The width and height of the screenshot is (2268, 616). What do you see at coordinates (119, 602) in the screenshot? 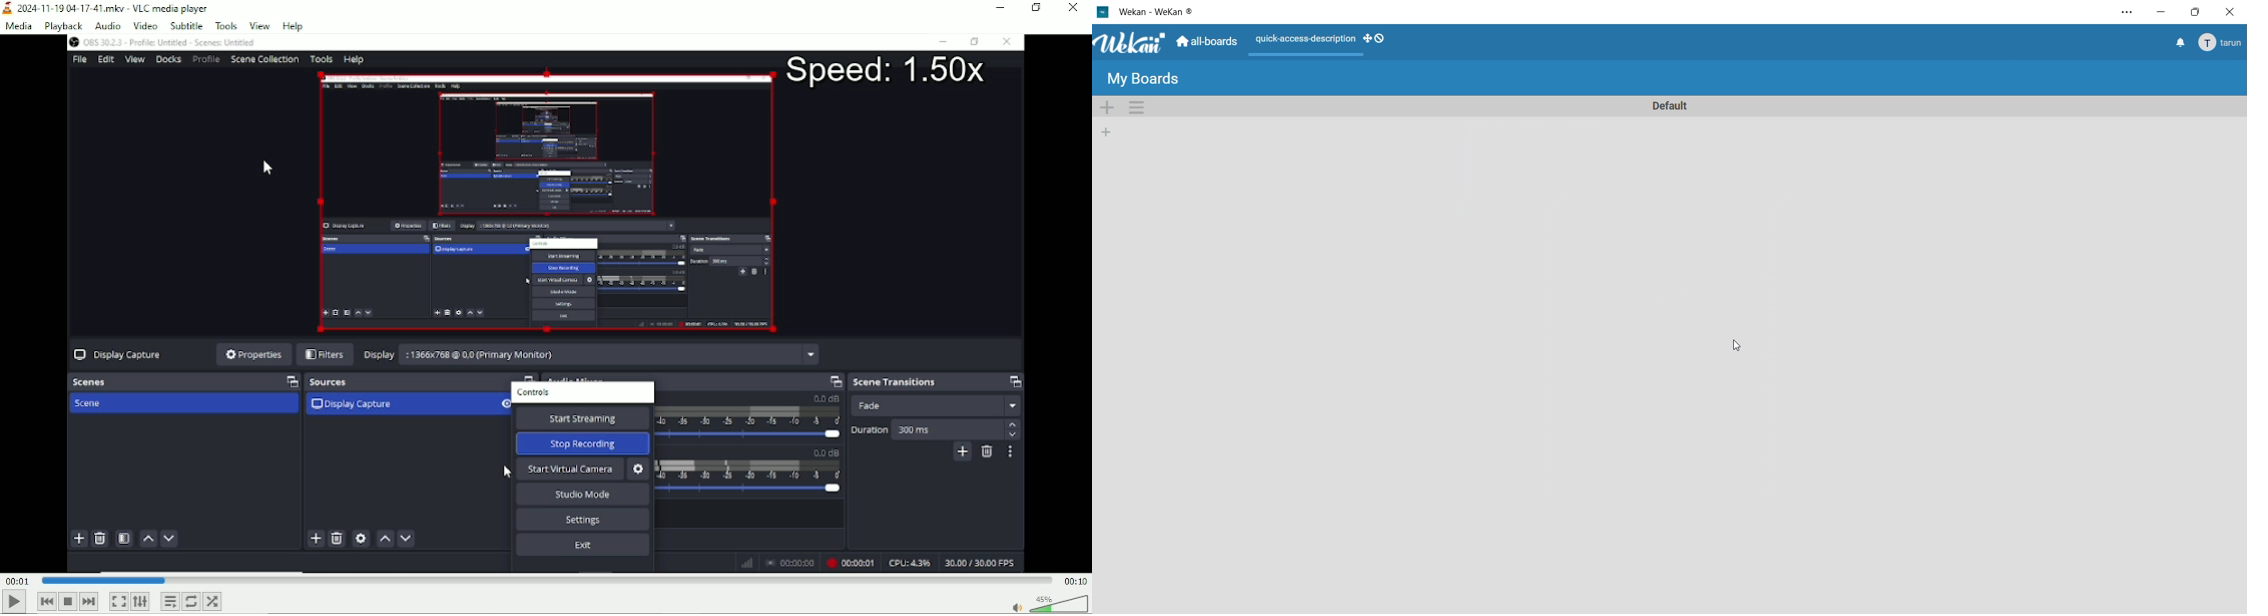
I see `Toggle video in fullscreen` at bounding box center [119, 602].